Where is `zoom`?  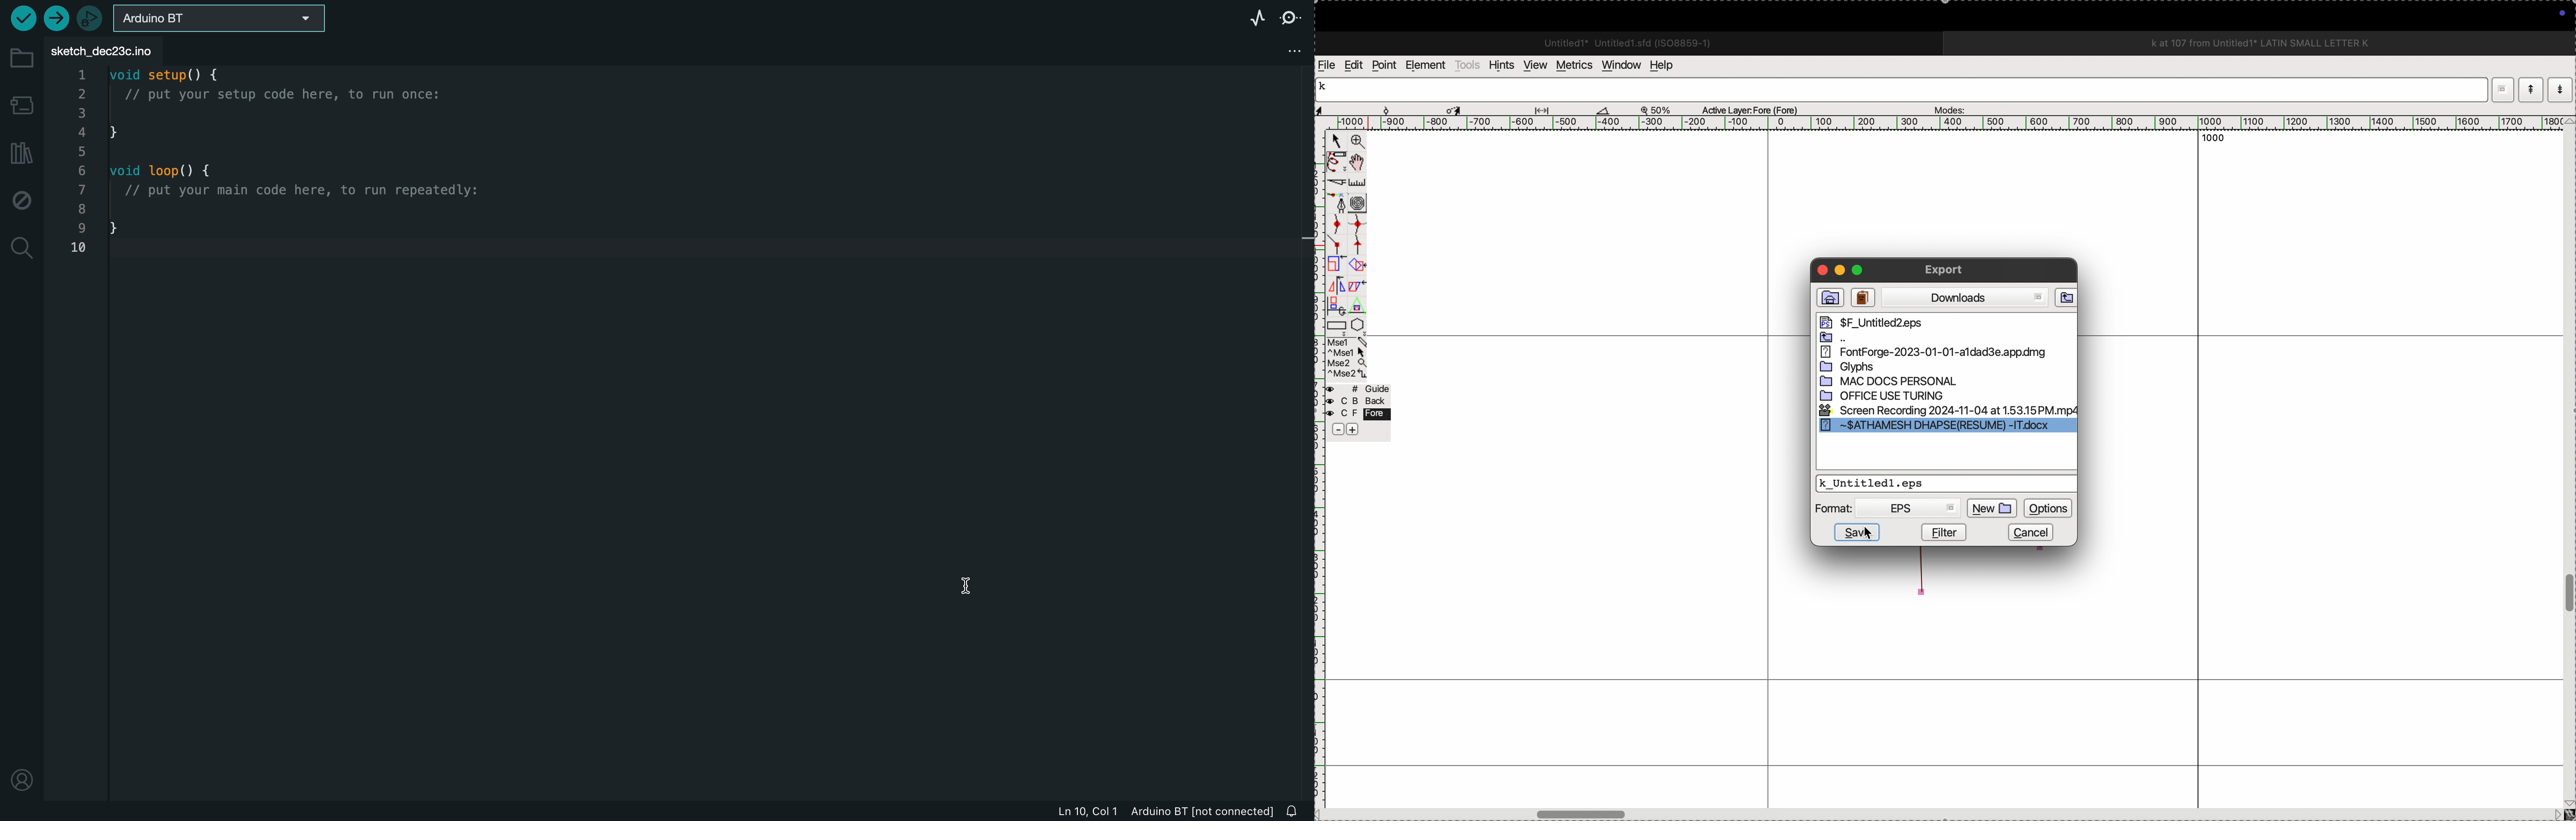 zoom is located at coordinates (1356, 143).